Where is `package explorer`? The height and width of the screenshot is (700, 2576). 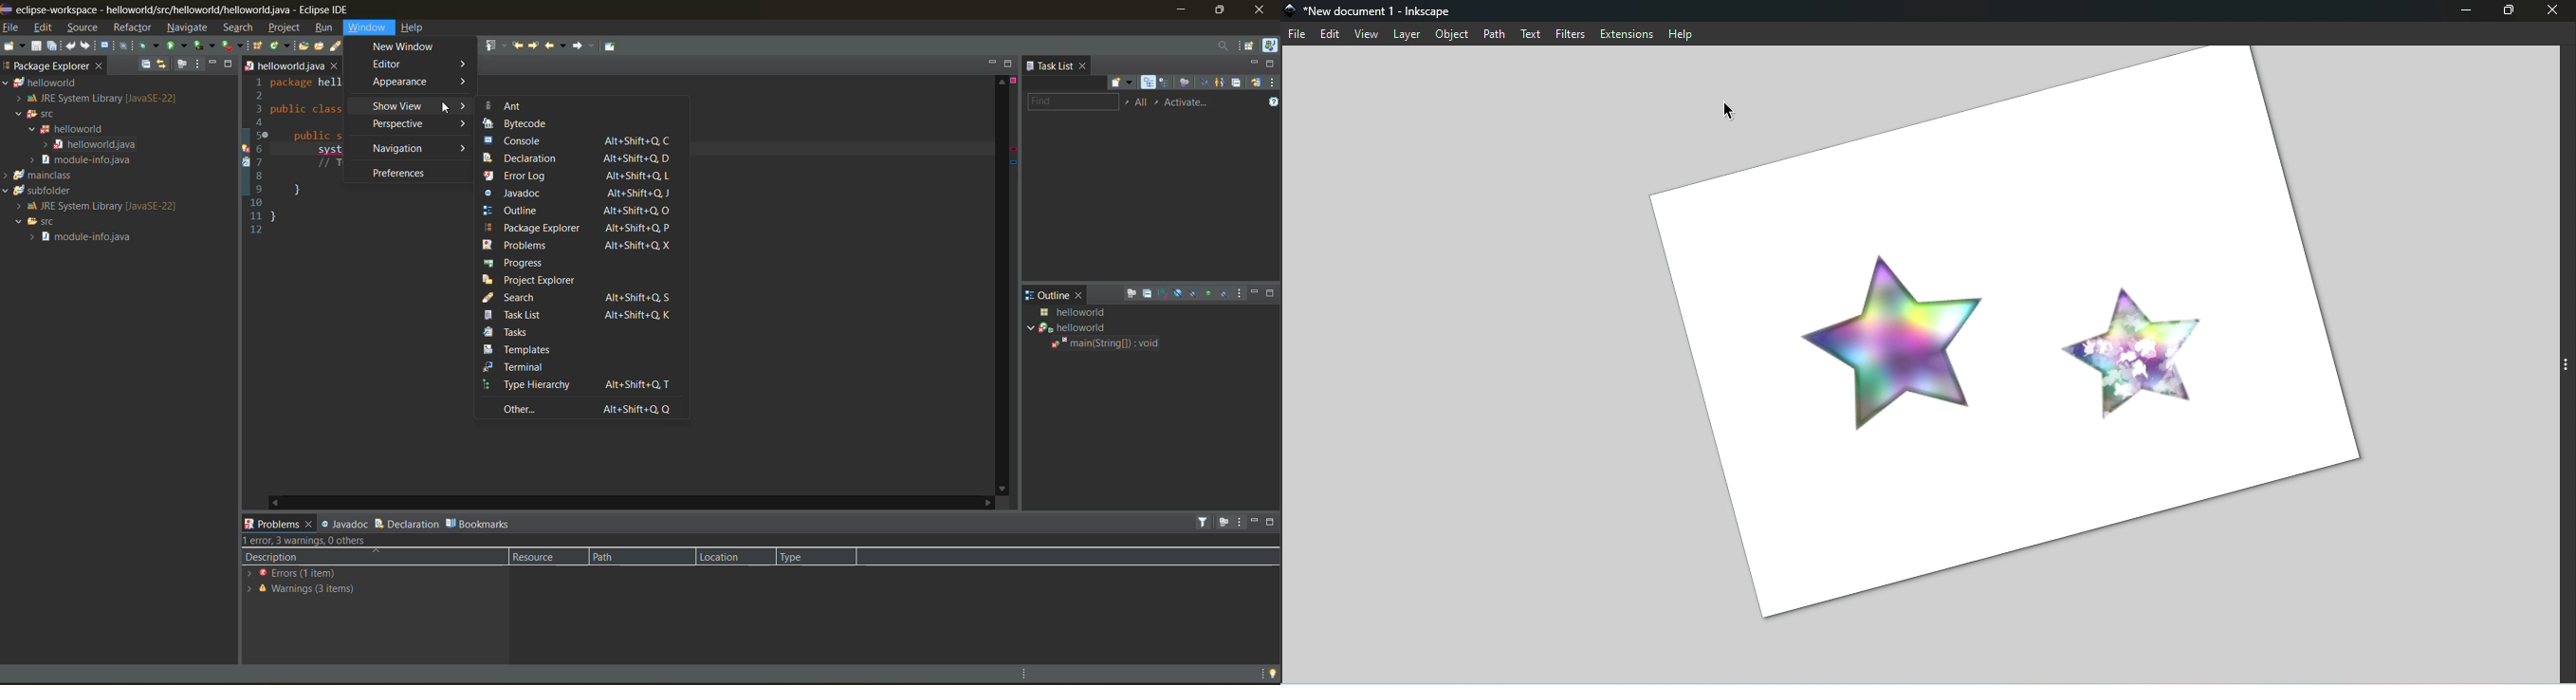 package explorer is located at coordinates (45, 66).